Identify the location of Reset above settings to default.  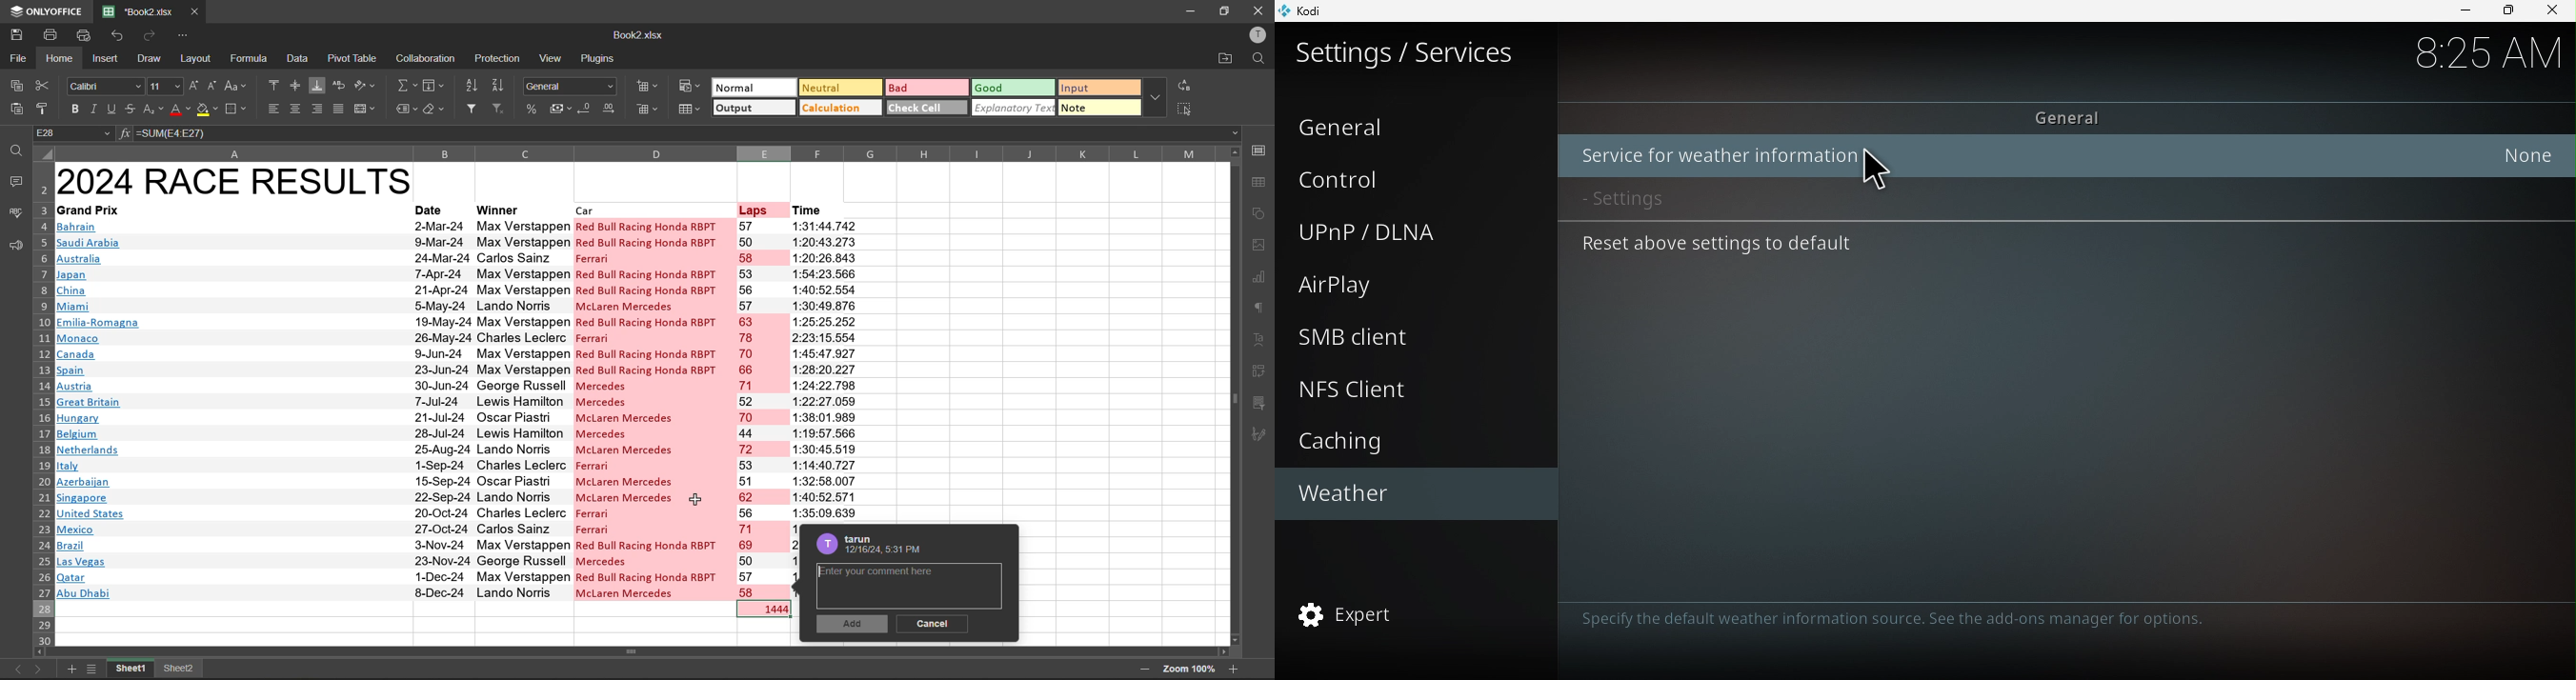
(2058, 247).